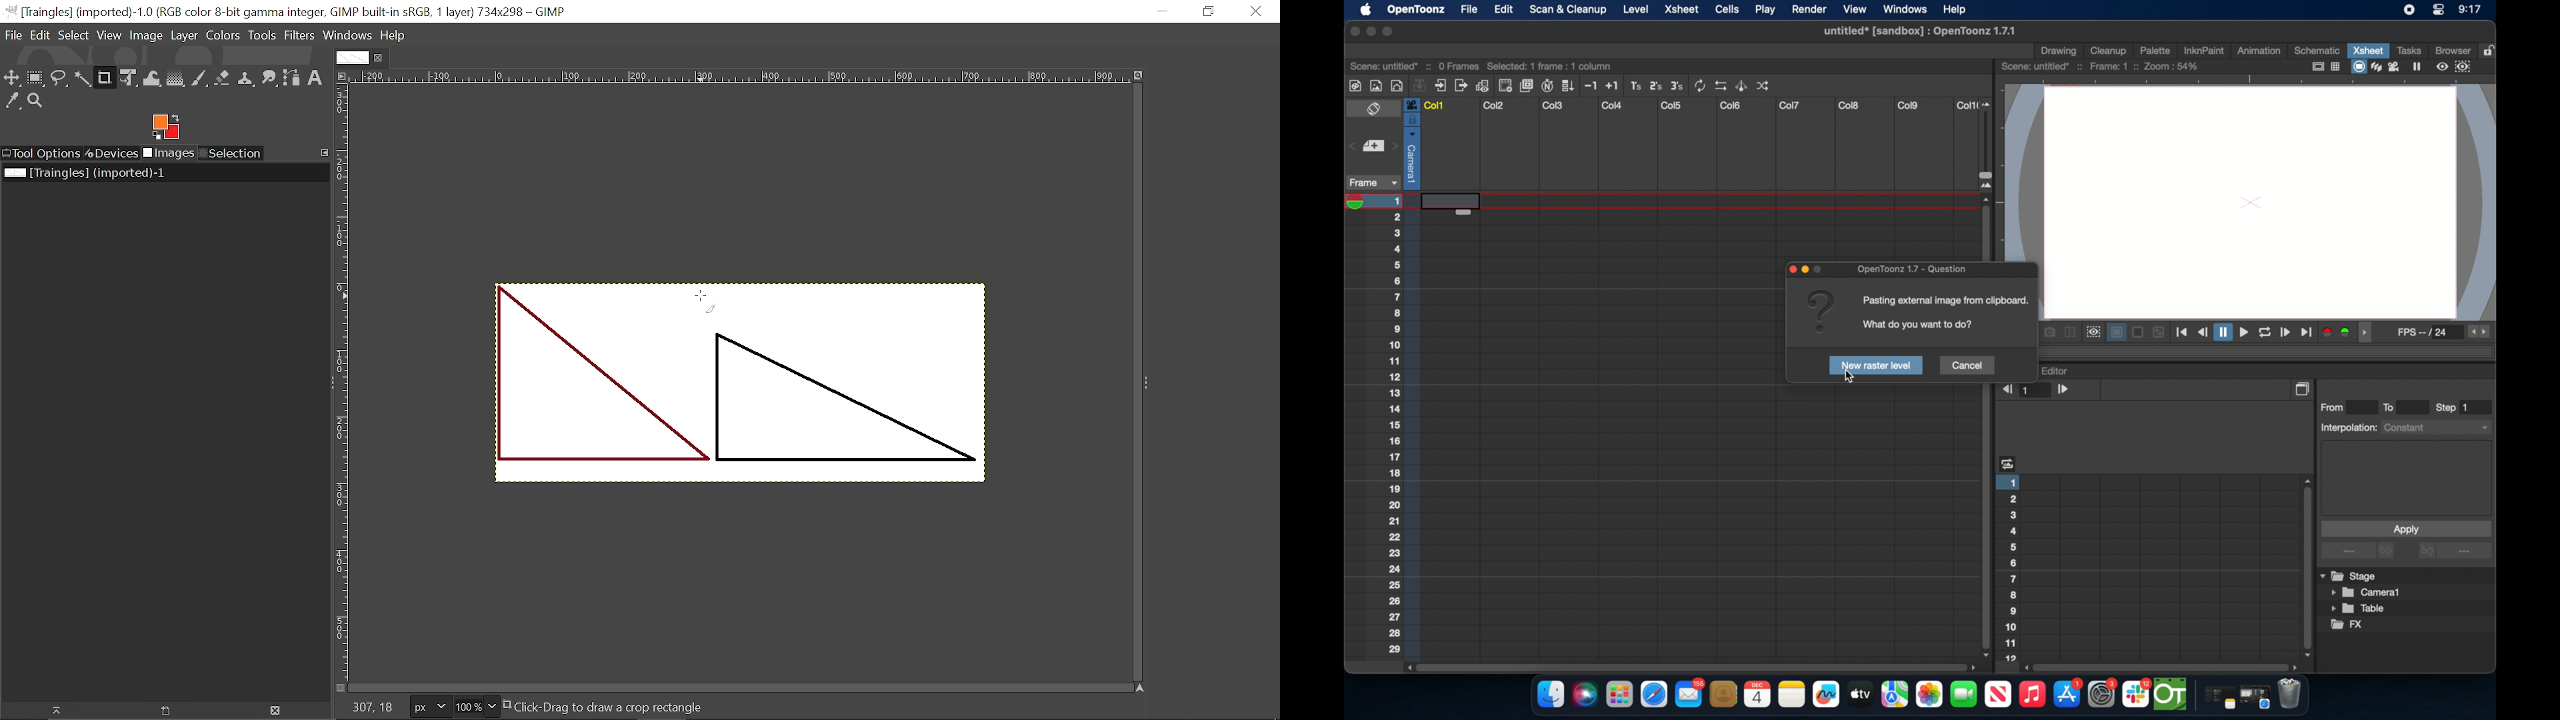  What do you see at coordinates (1655, 695) in the screenshot?
I see `safari` at bounding box center [1655, 695].